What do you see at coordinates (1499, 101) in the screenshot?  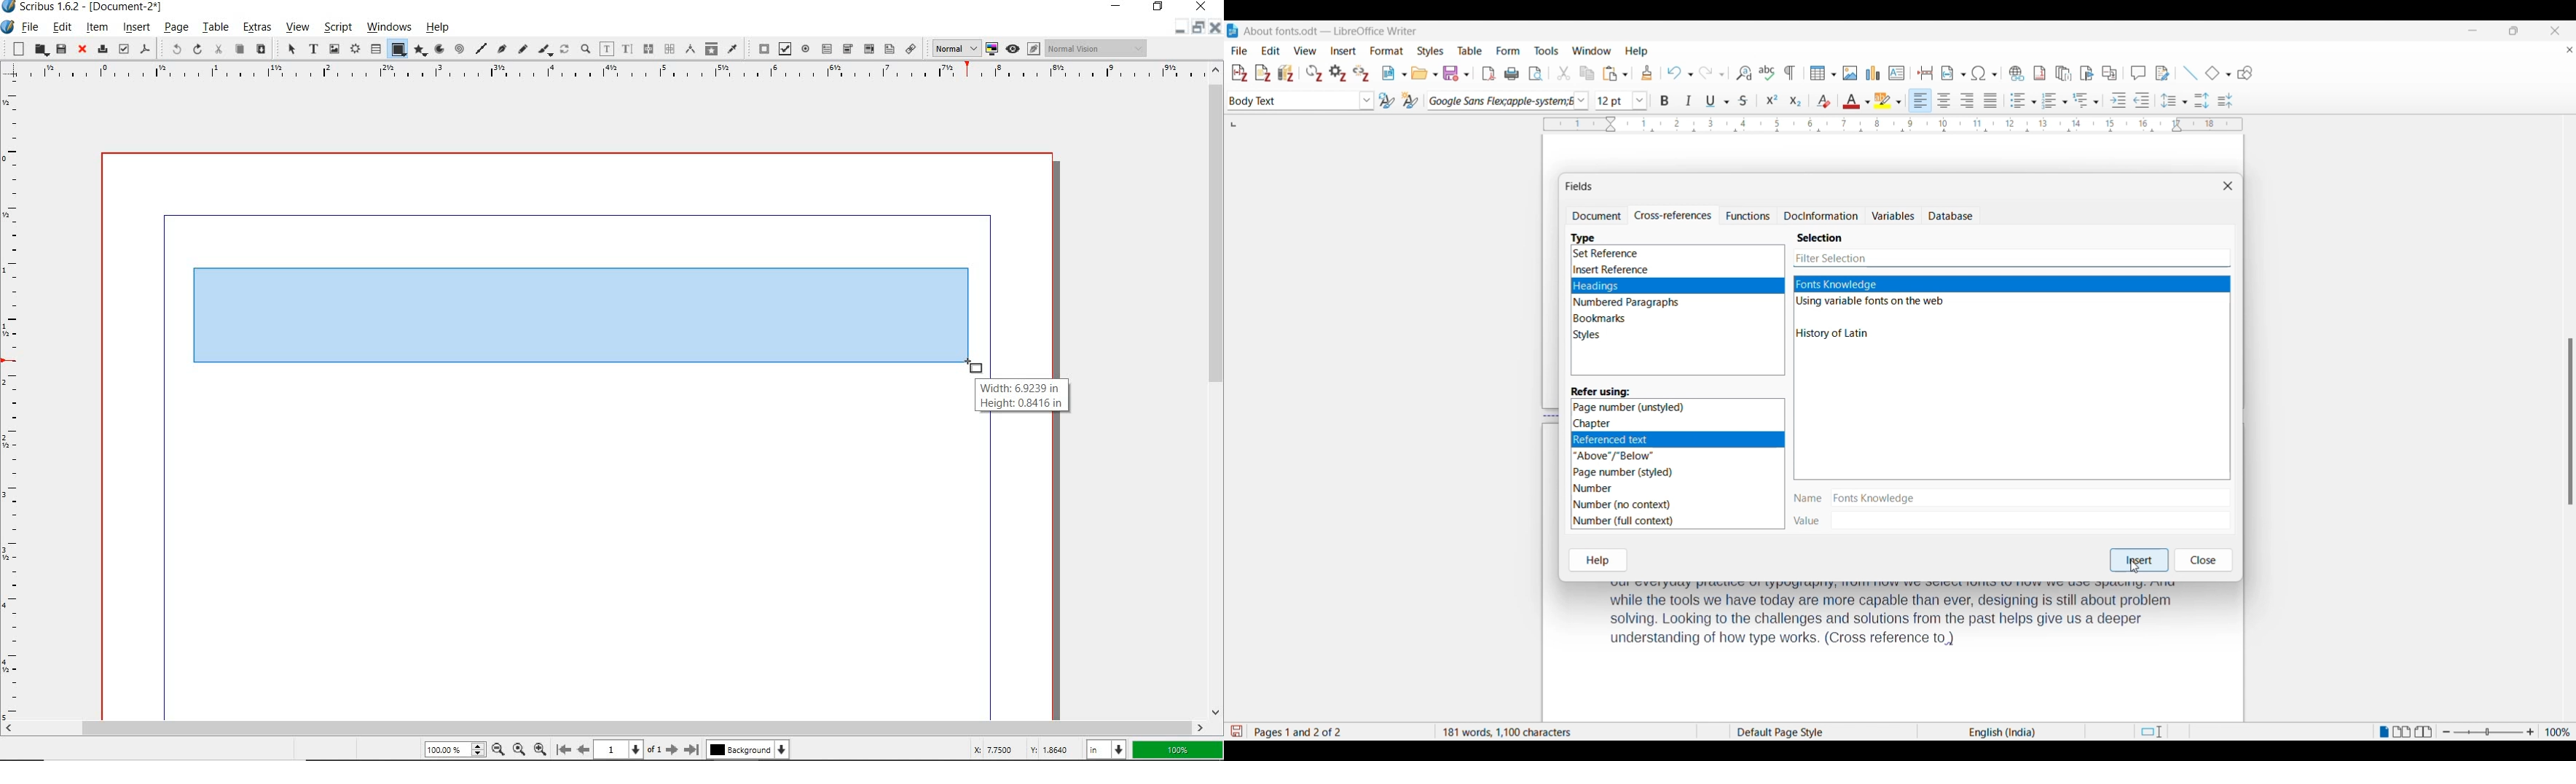 I see `Current font` at bounding box center [1499, 101].